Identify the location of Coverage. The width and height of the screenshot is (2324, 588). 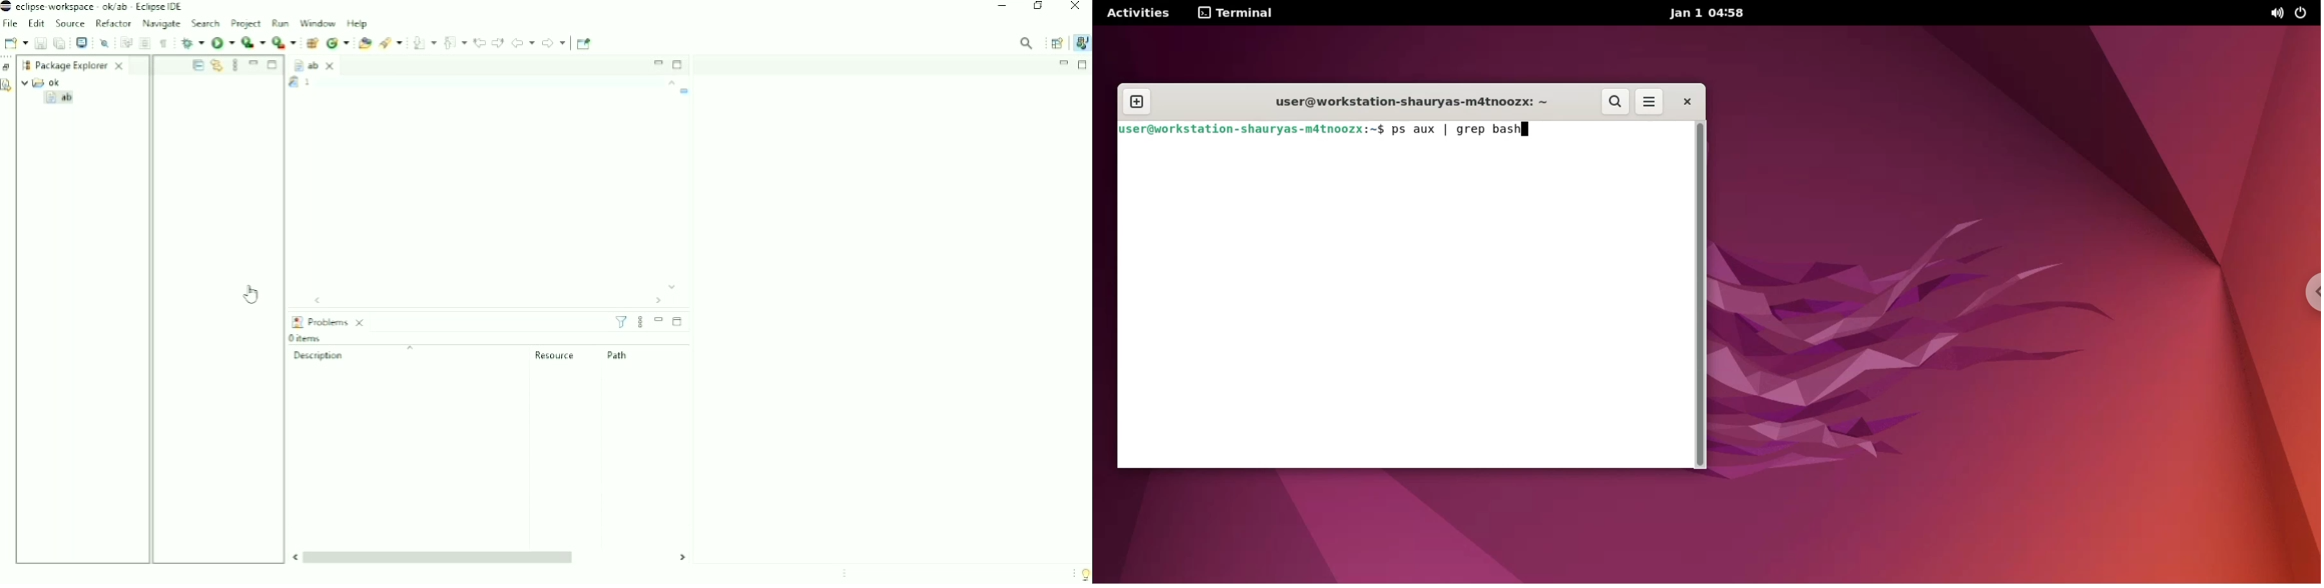
(254, 42).